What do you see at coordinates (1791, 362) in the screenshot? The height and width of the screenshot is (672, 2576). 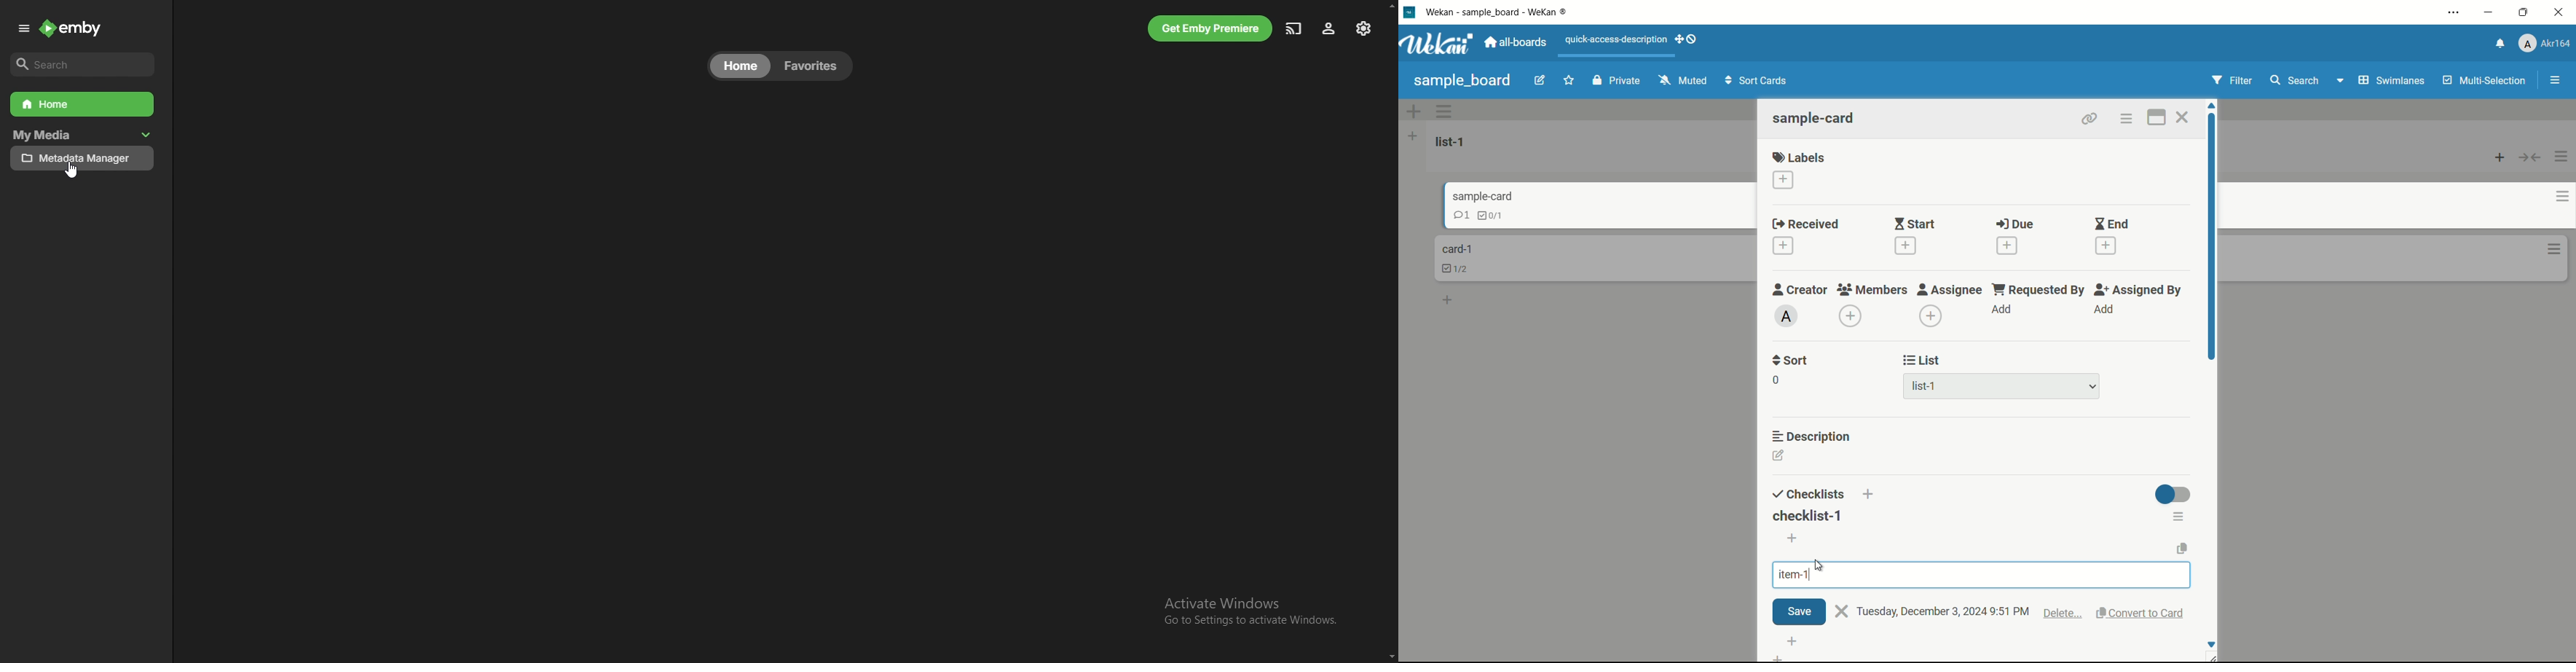 I see `sort` at bounding box center [1791, 362].